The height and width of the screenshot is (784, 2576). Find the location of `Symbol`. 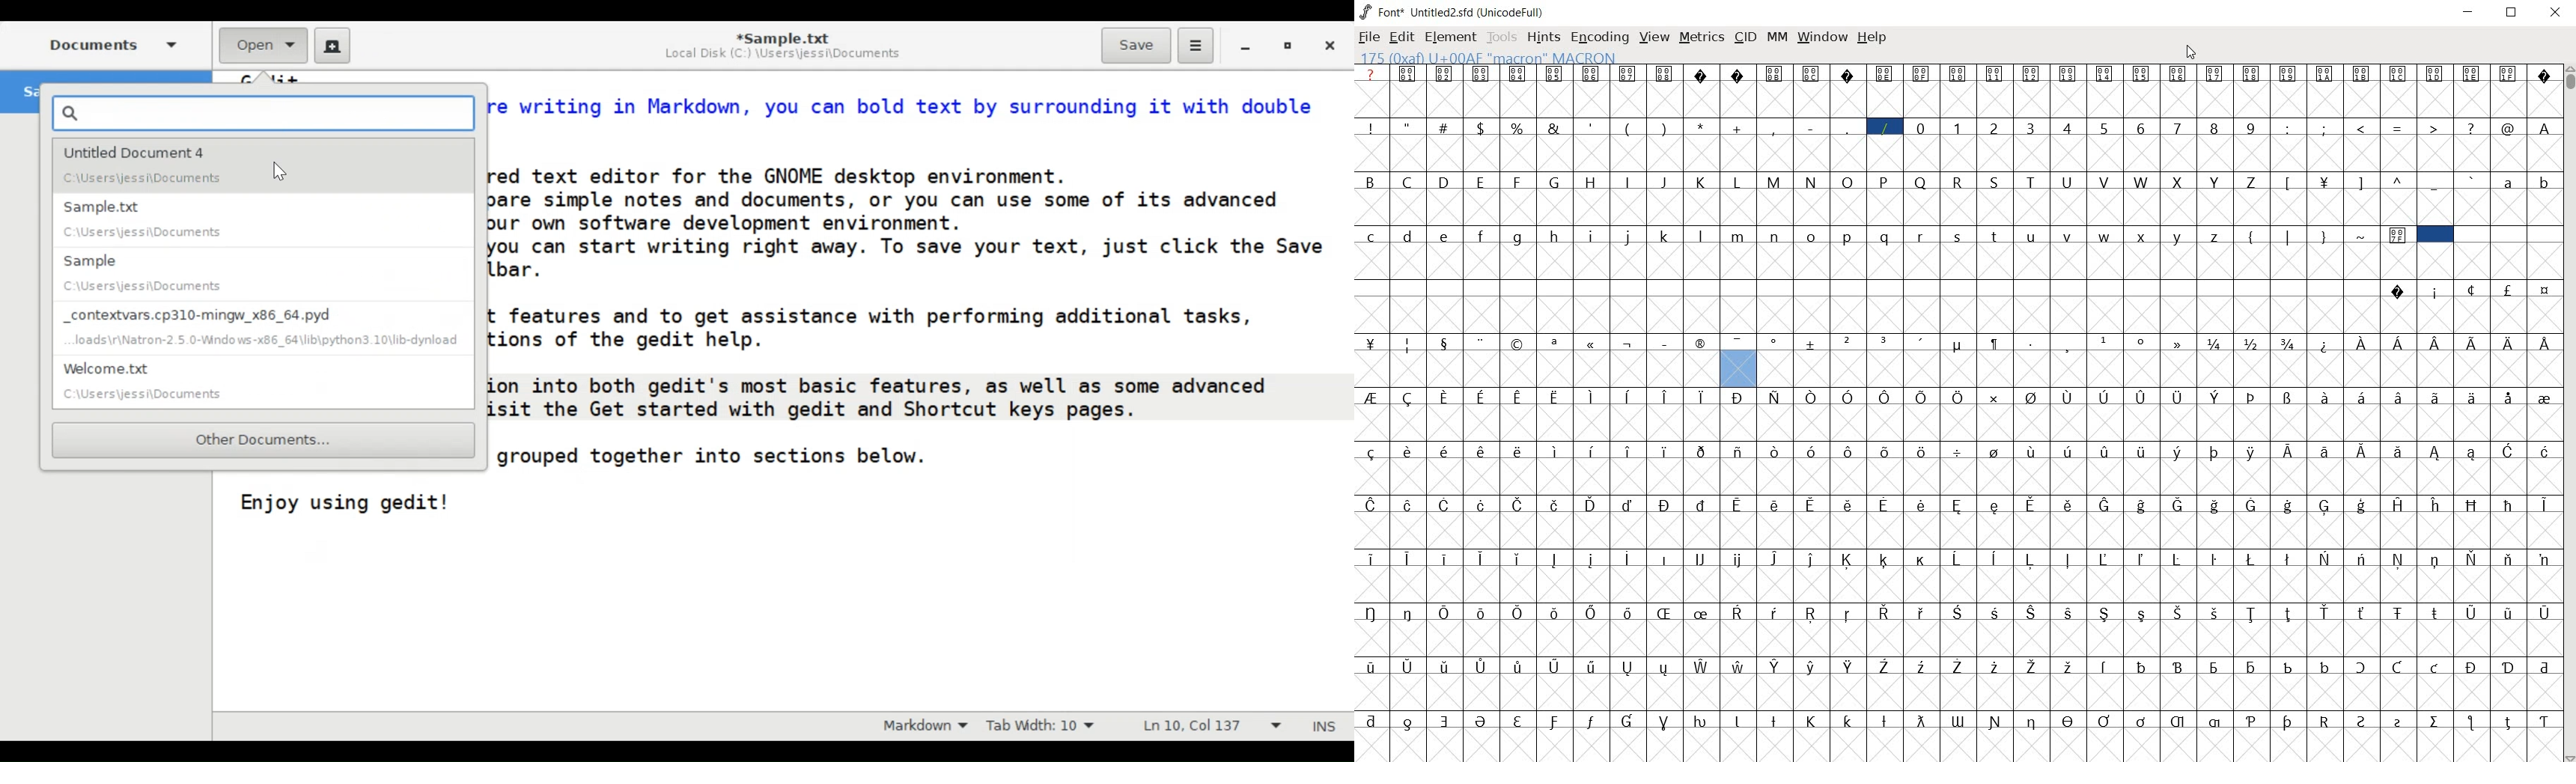

Symbol is located at coordinates (1886, 667).